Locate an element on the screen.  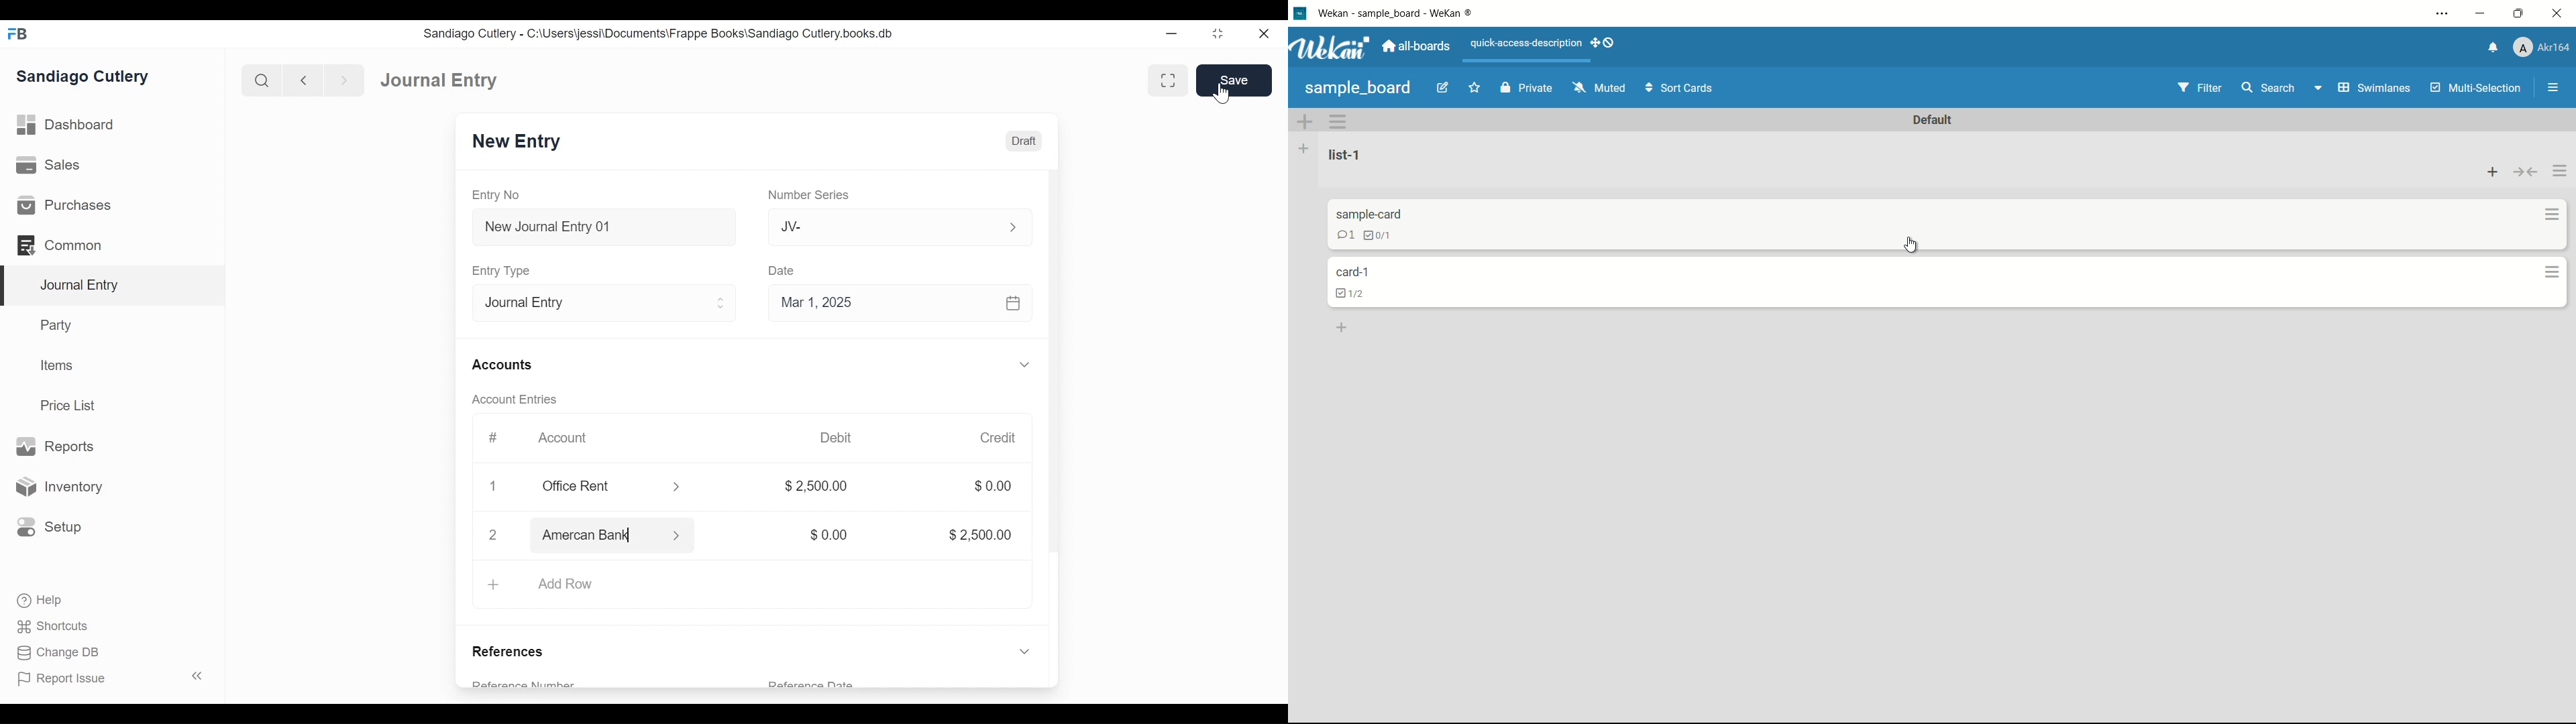
Accounts is located at coordinates (501, 365).